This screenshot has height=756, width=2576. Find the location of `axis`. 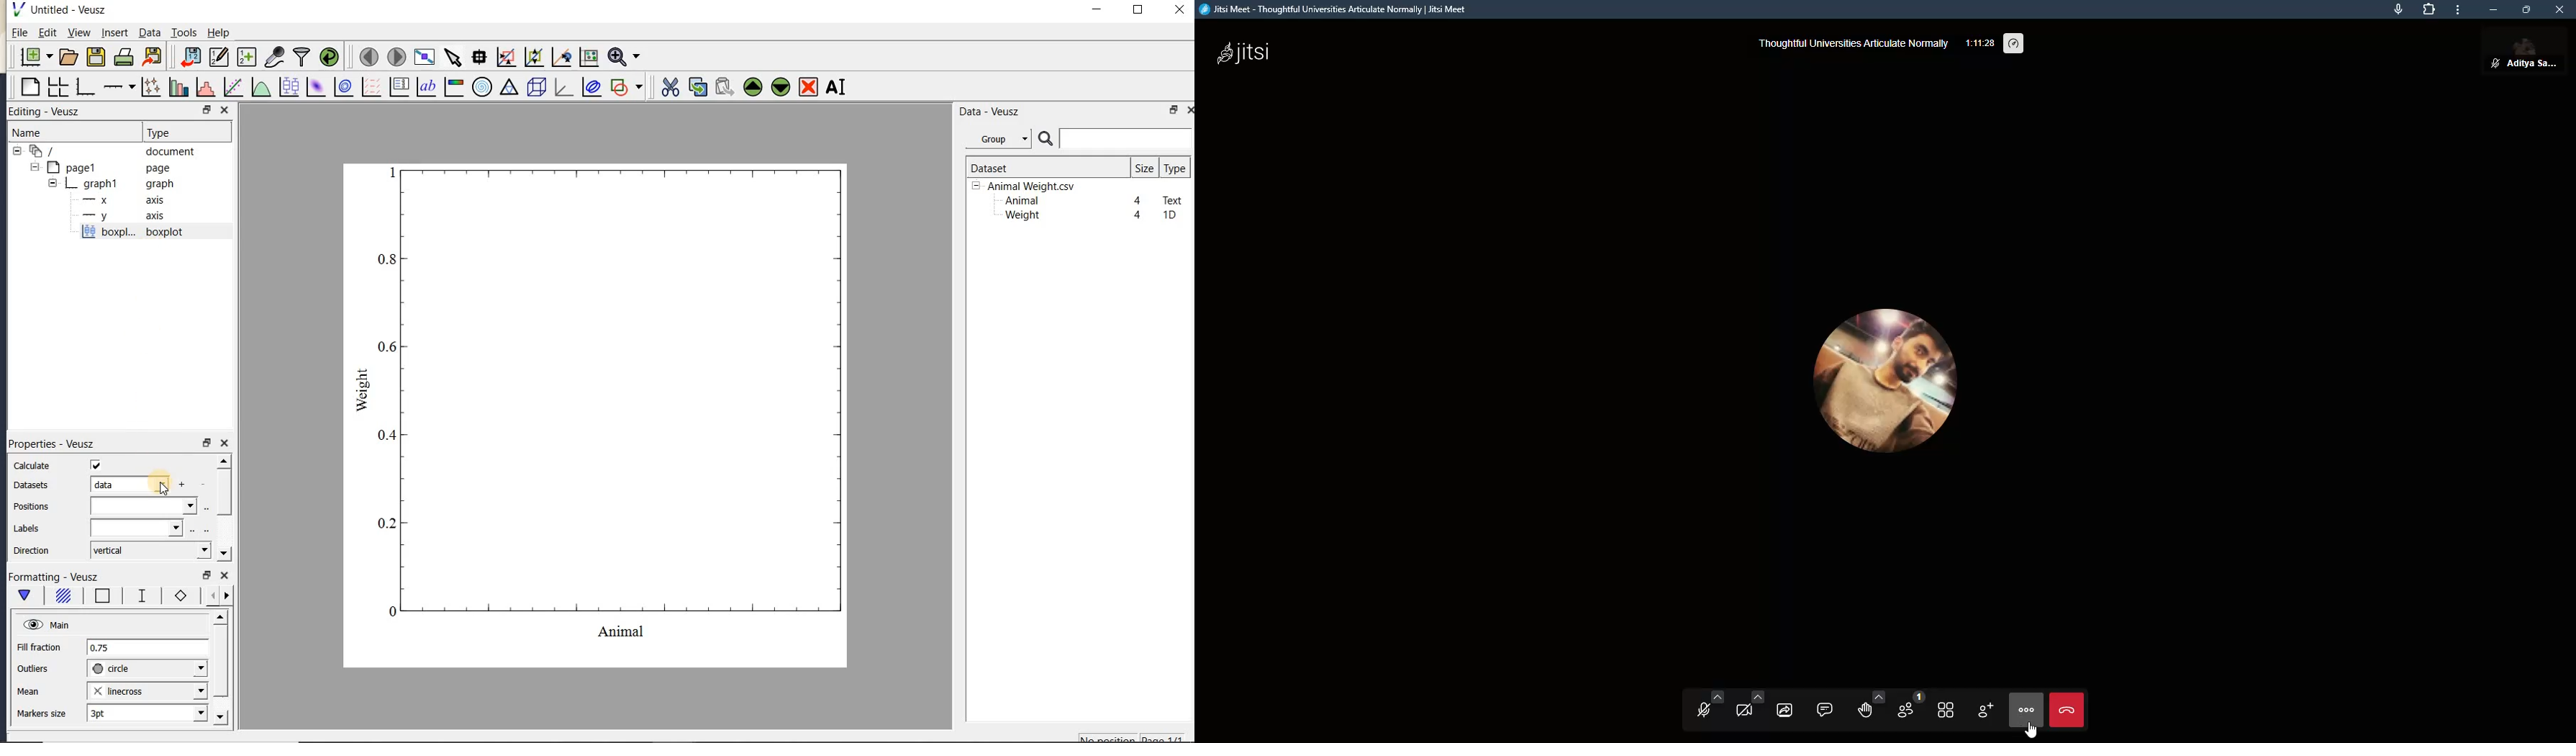

axis is located at coordinates (120, 216).